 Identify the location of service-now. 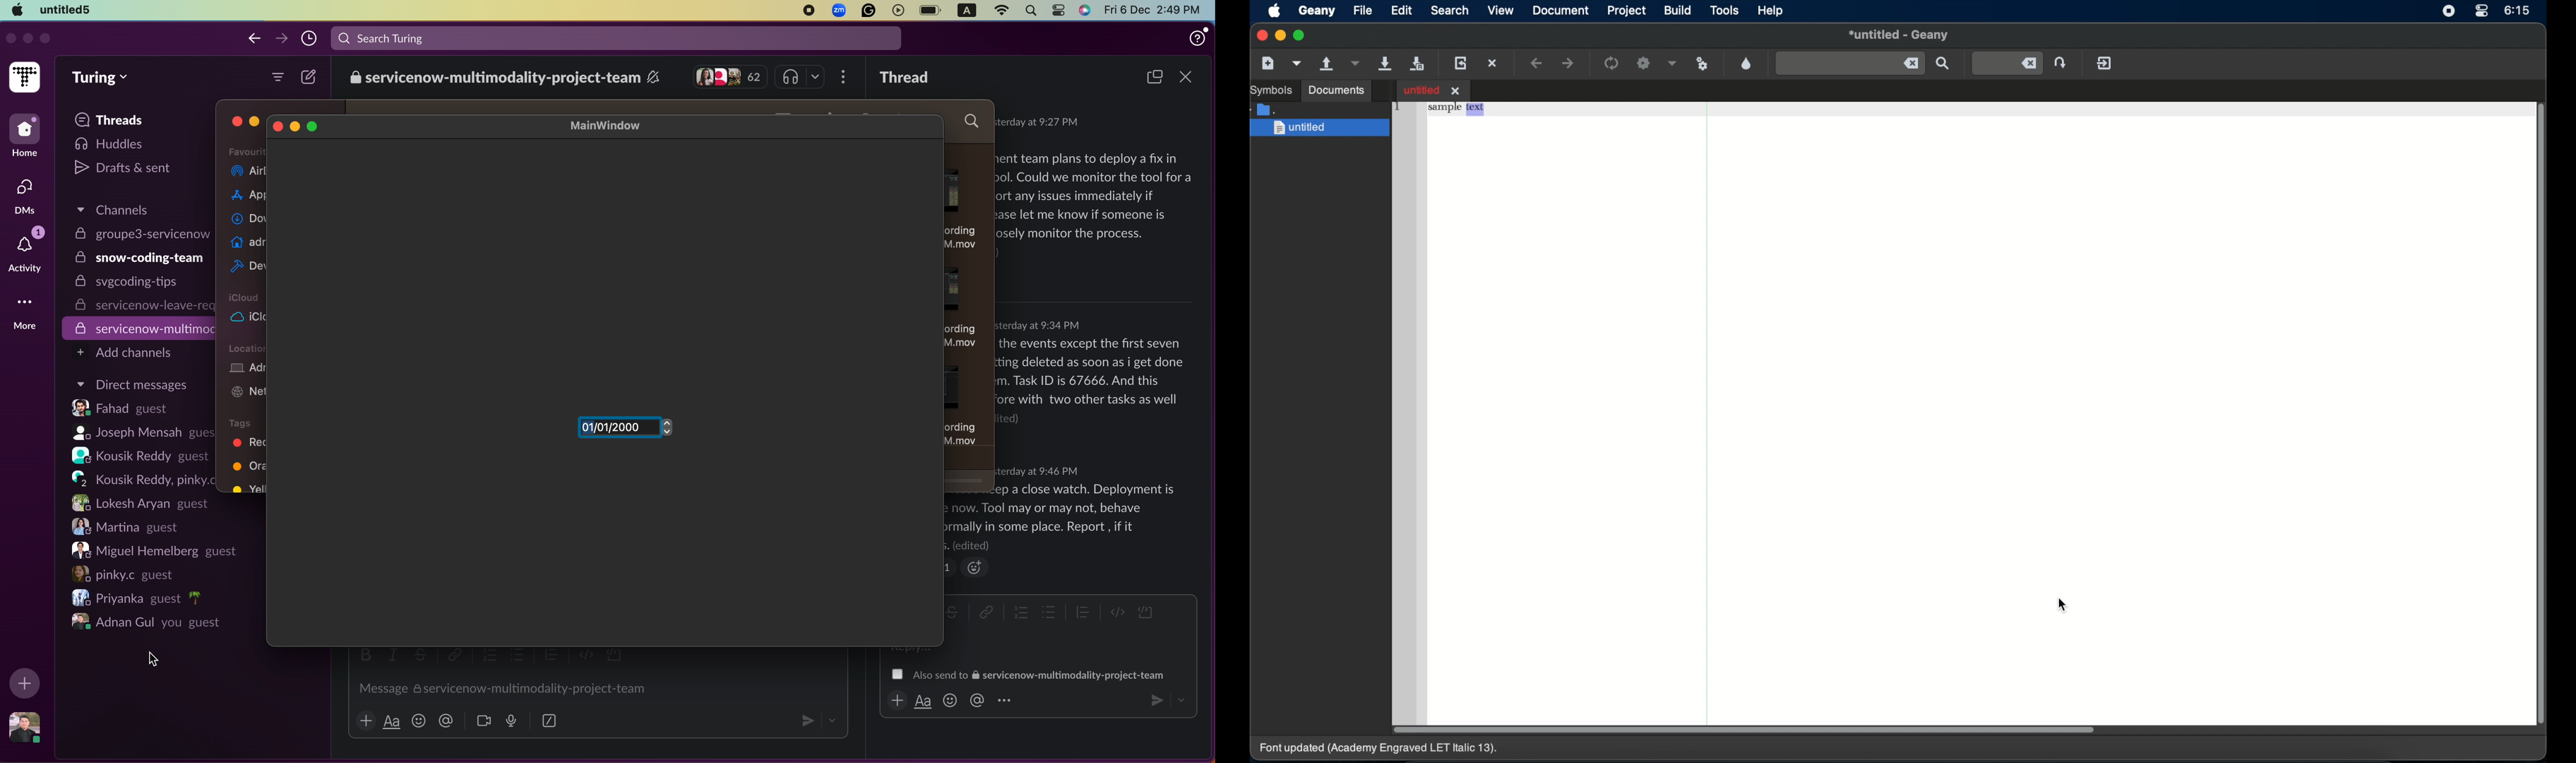
(141, 329).